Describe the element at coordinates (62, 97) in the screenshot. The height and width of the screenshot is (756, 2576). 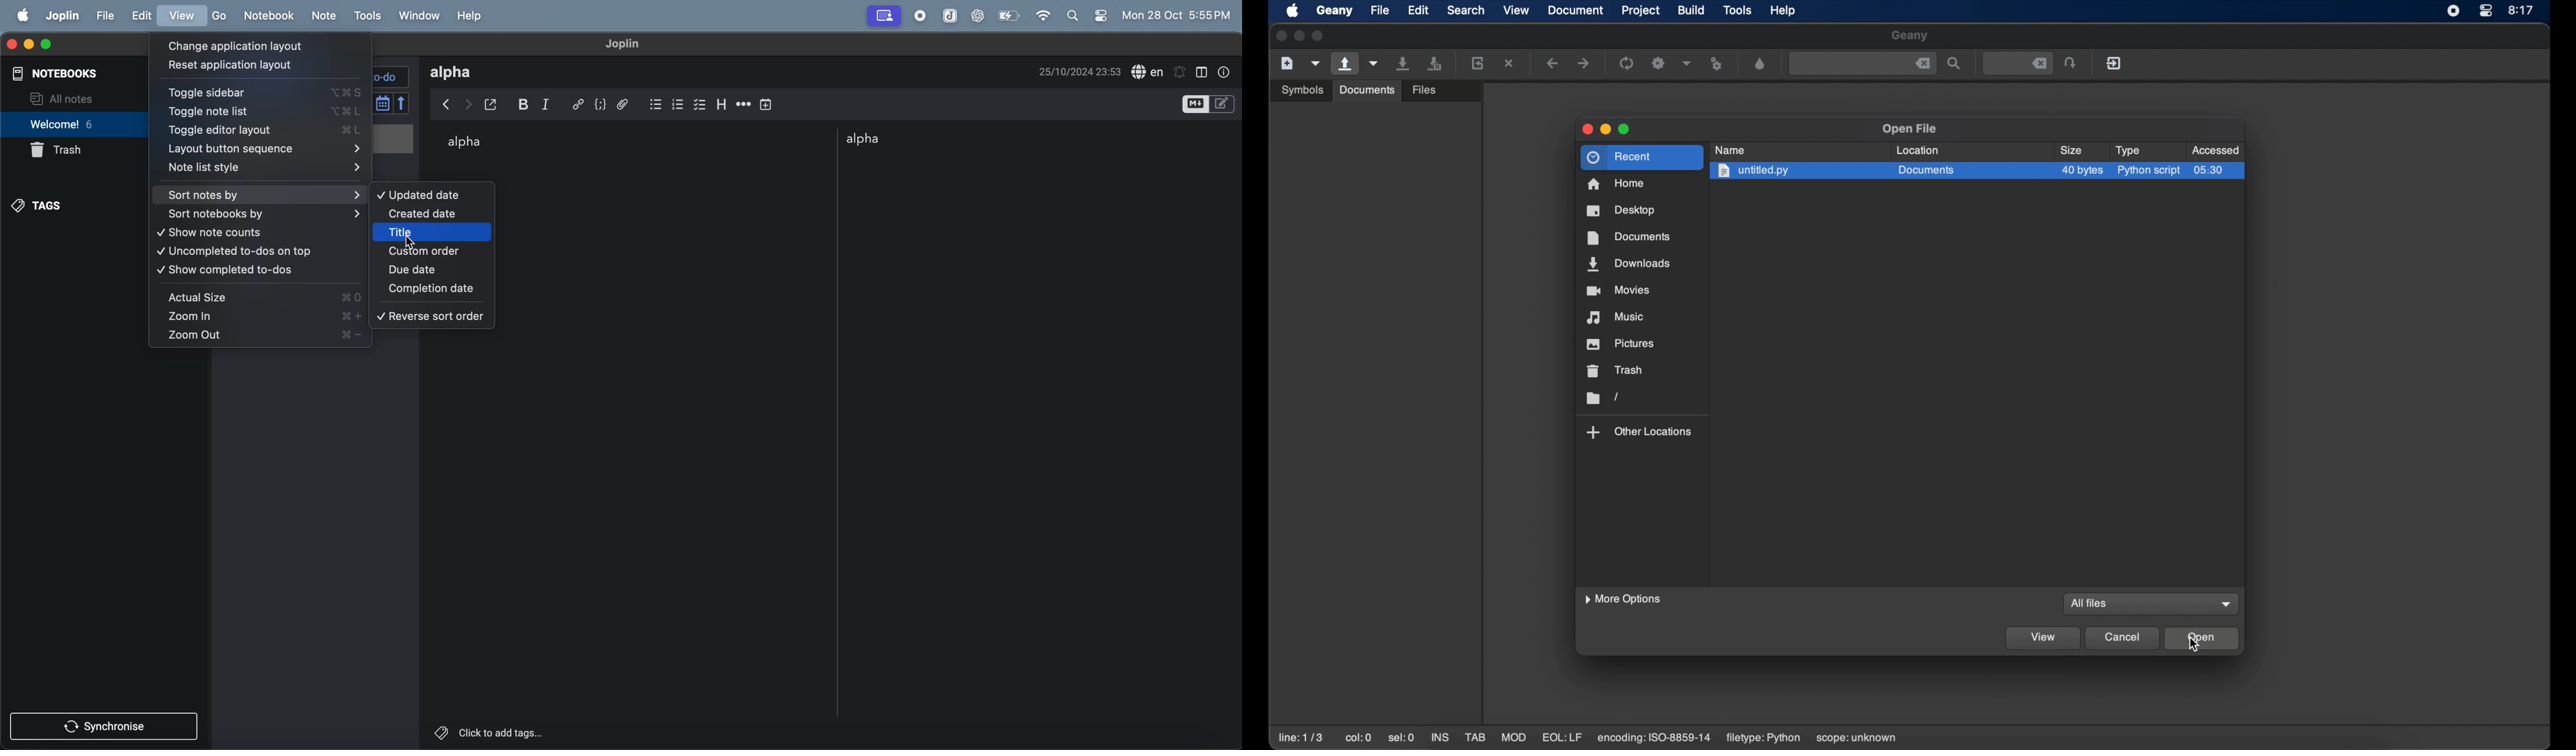
I see `All notes` at that location.